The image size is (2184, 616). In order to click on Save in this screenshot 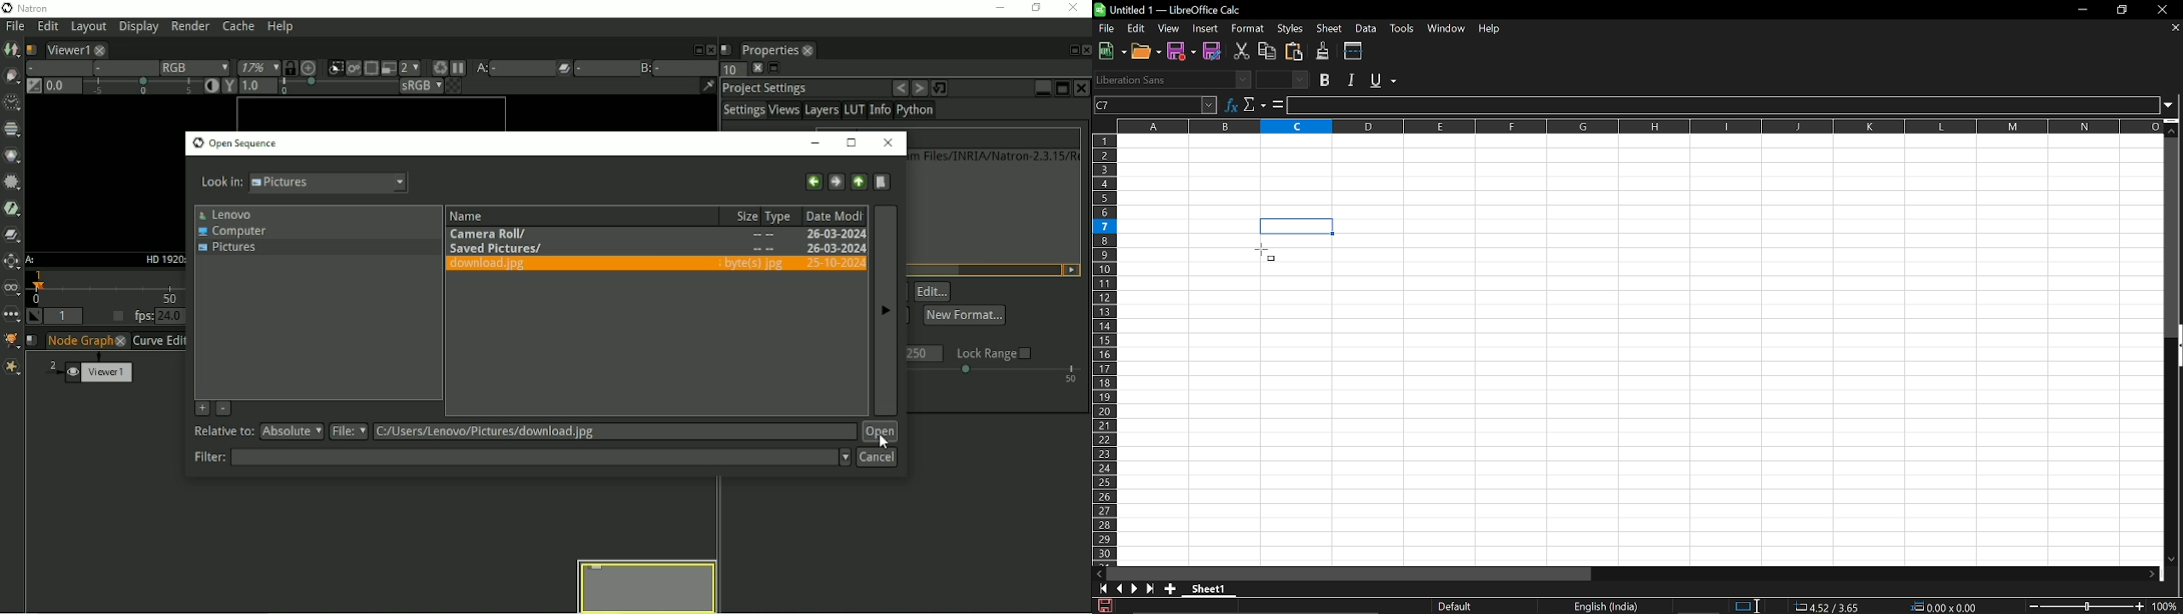, I will do `click(1183, 51)`.